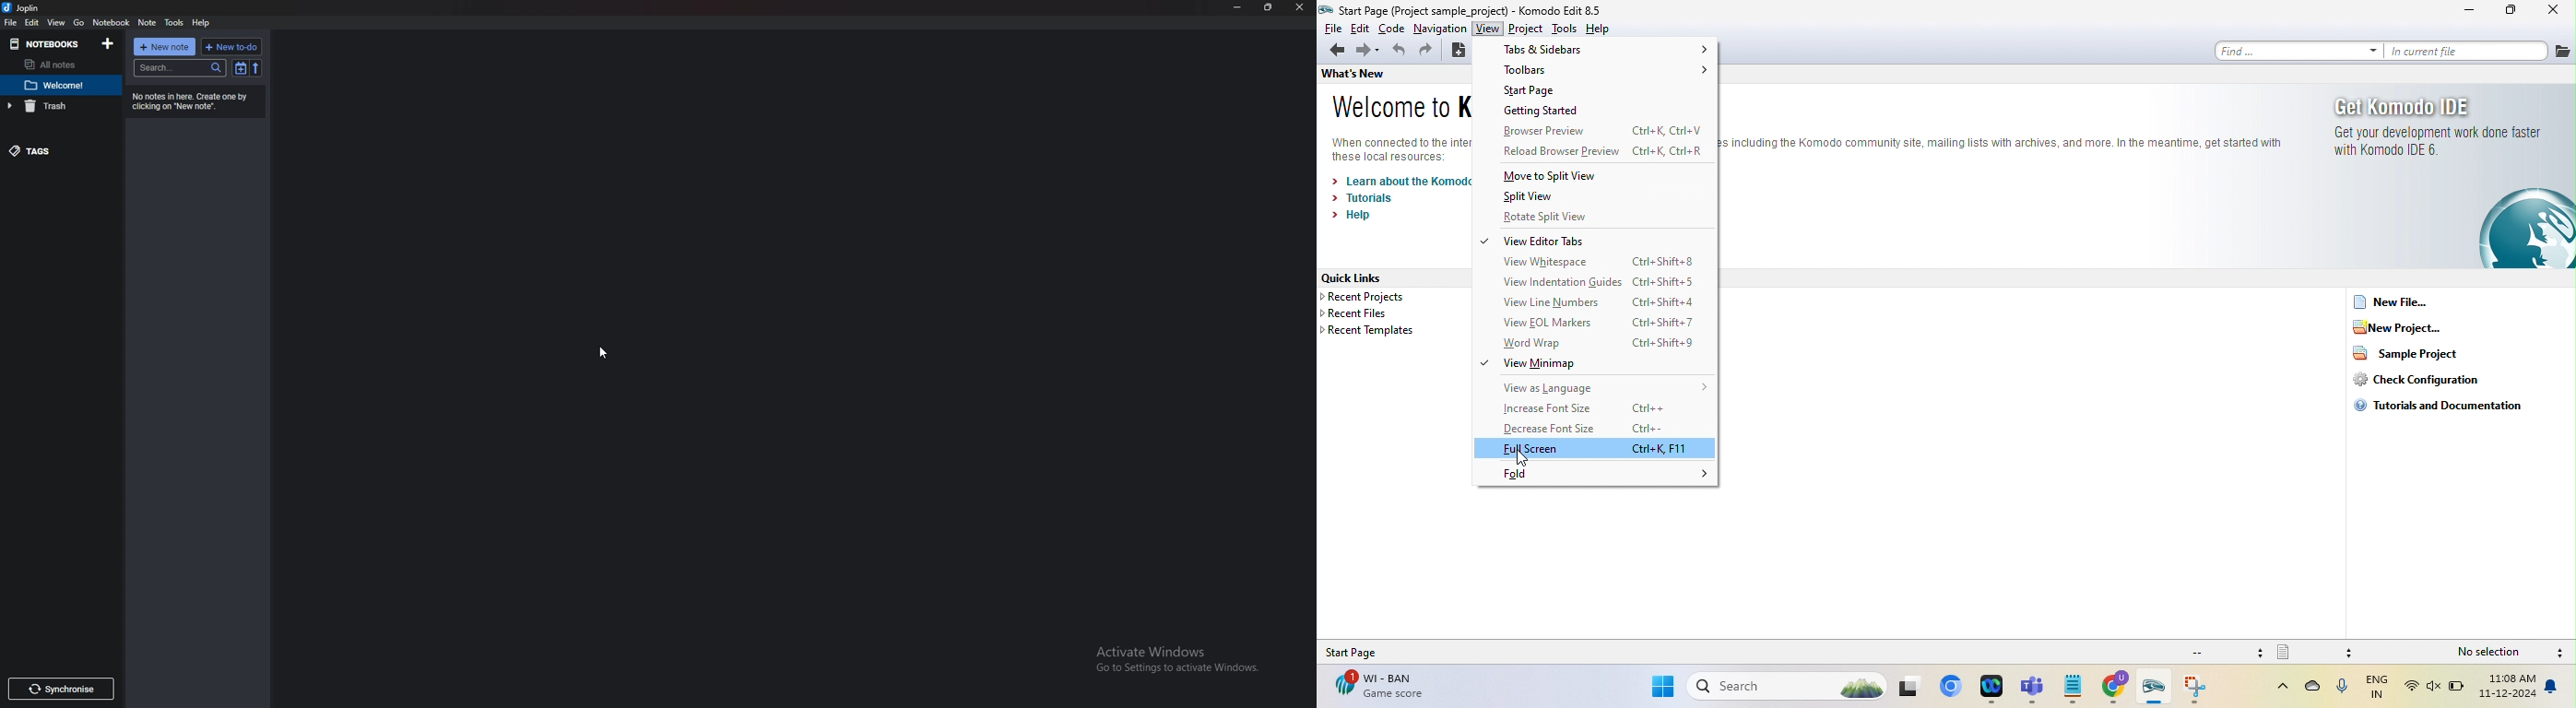 The width and height of the screenshot is (2576, 728). What do you see at coordinates (233, 47) in the screenshot?
I see `new todo` at bounding box center [233, 47].